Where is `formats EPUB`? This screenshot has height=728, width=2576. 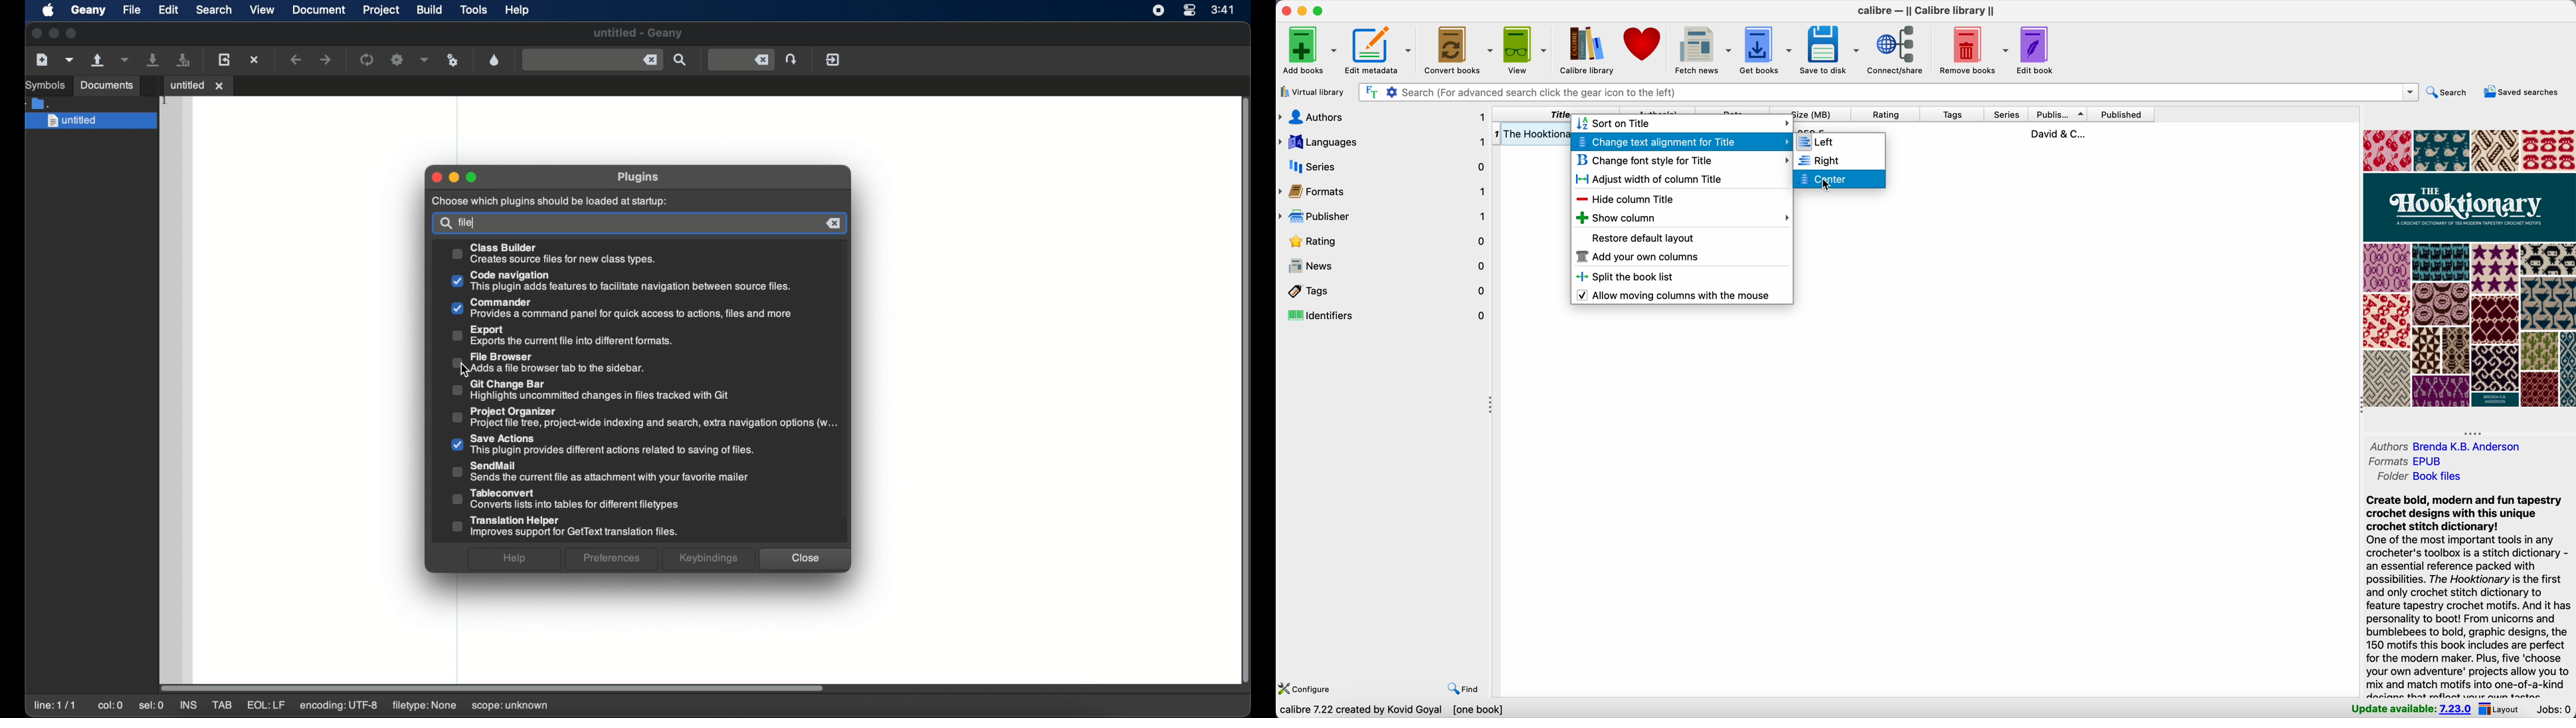 formats EPUB is located at coordinates (2405, 461).